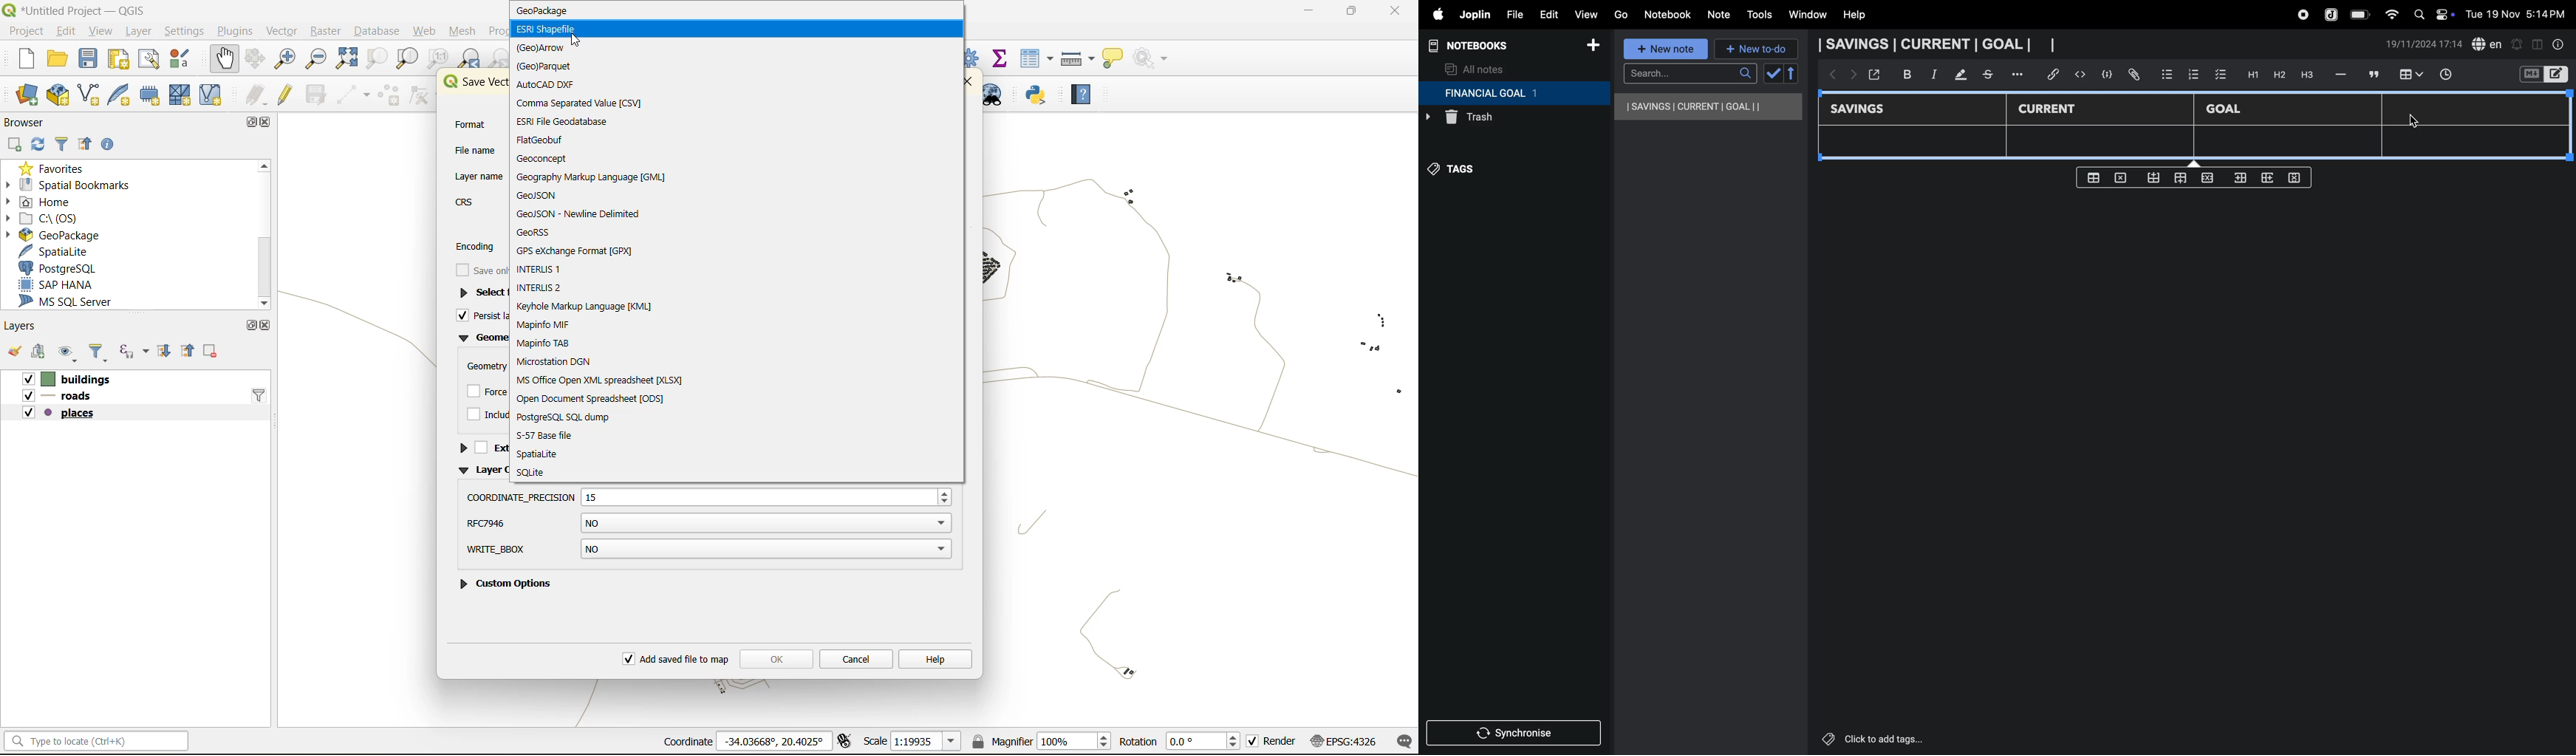 Image resolution: width=2576 pixels, height=756 pixels. What do you see at coordinates (1514, 93) in the screenshot?
I see `financial goal` at bounding box center [1514, 93].